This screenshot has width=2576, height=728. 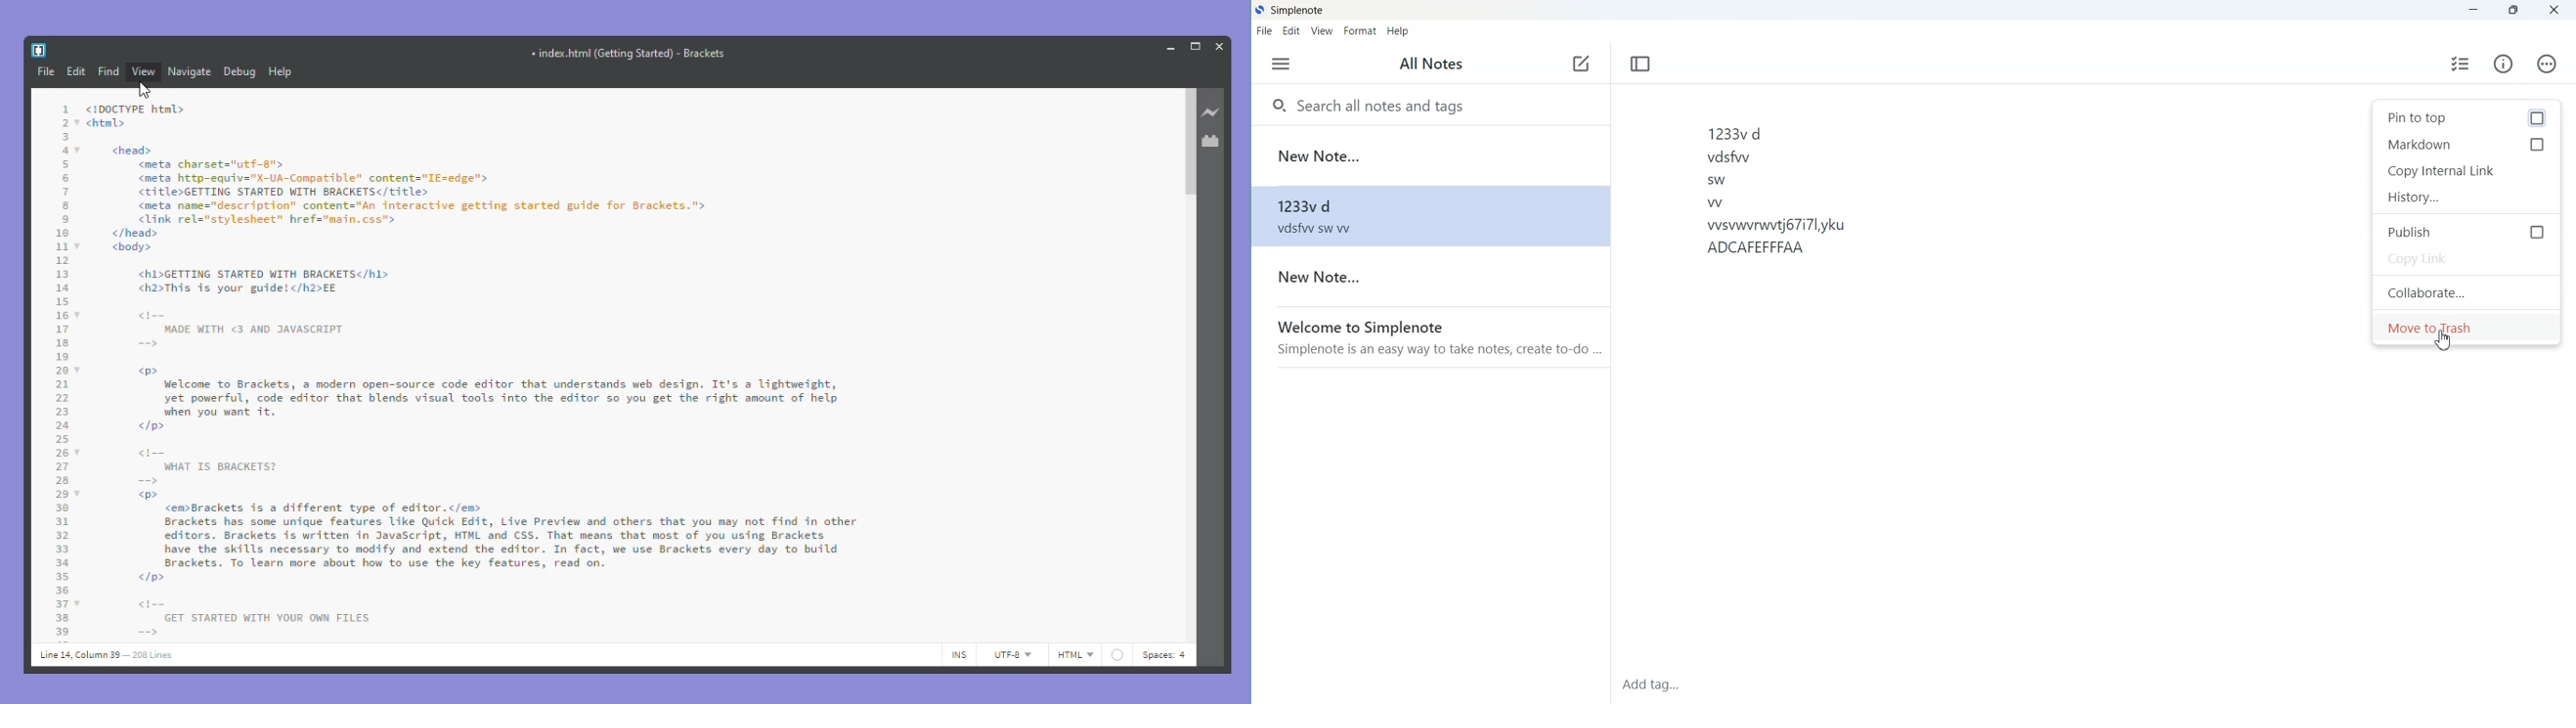 What do you see at coordinates (1430, 156) in the screenshot?
I see `New Note` at bounding box center [1430, 156].